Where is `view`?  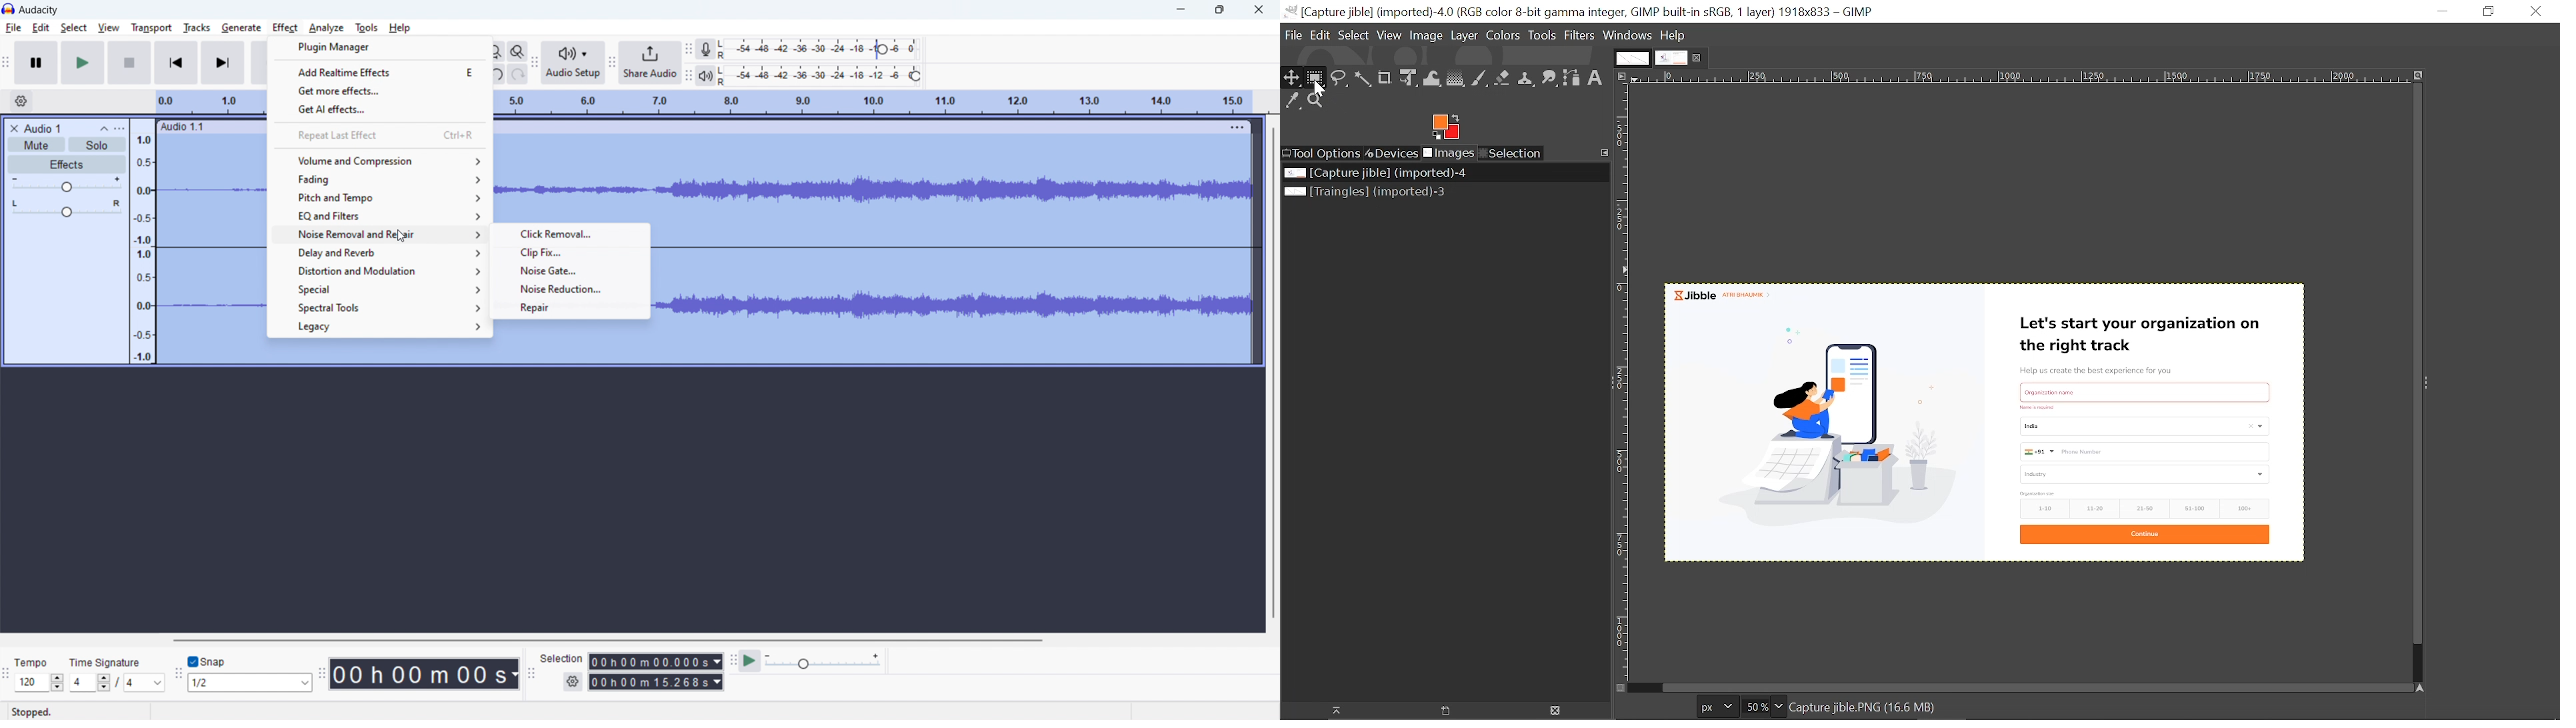 view is located at coordinates (108, 27).